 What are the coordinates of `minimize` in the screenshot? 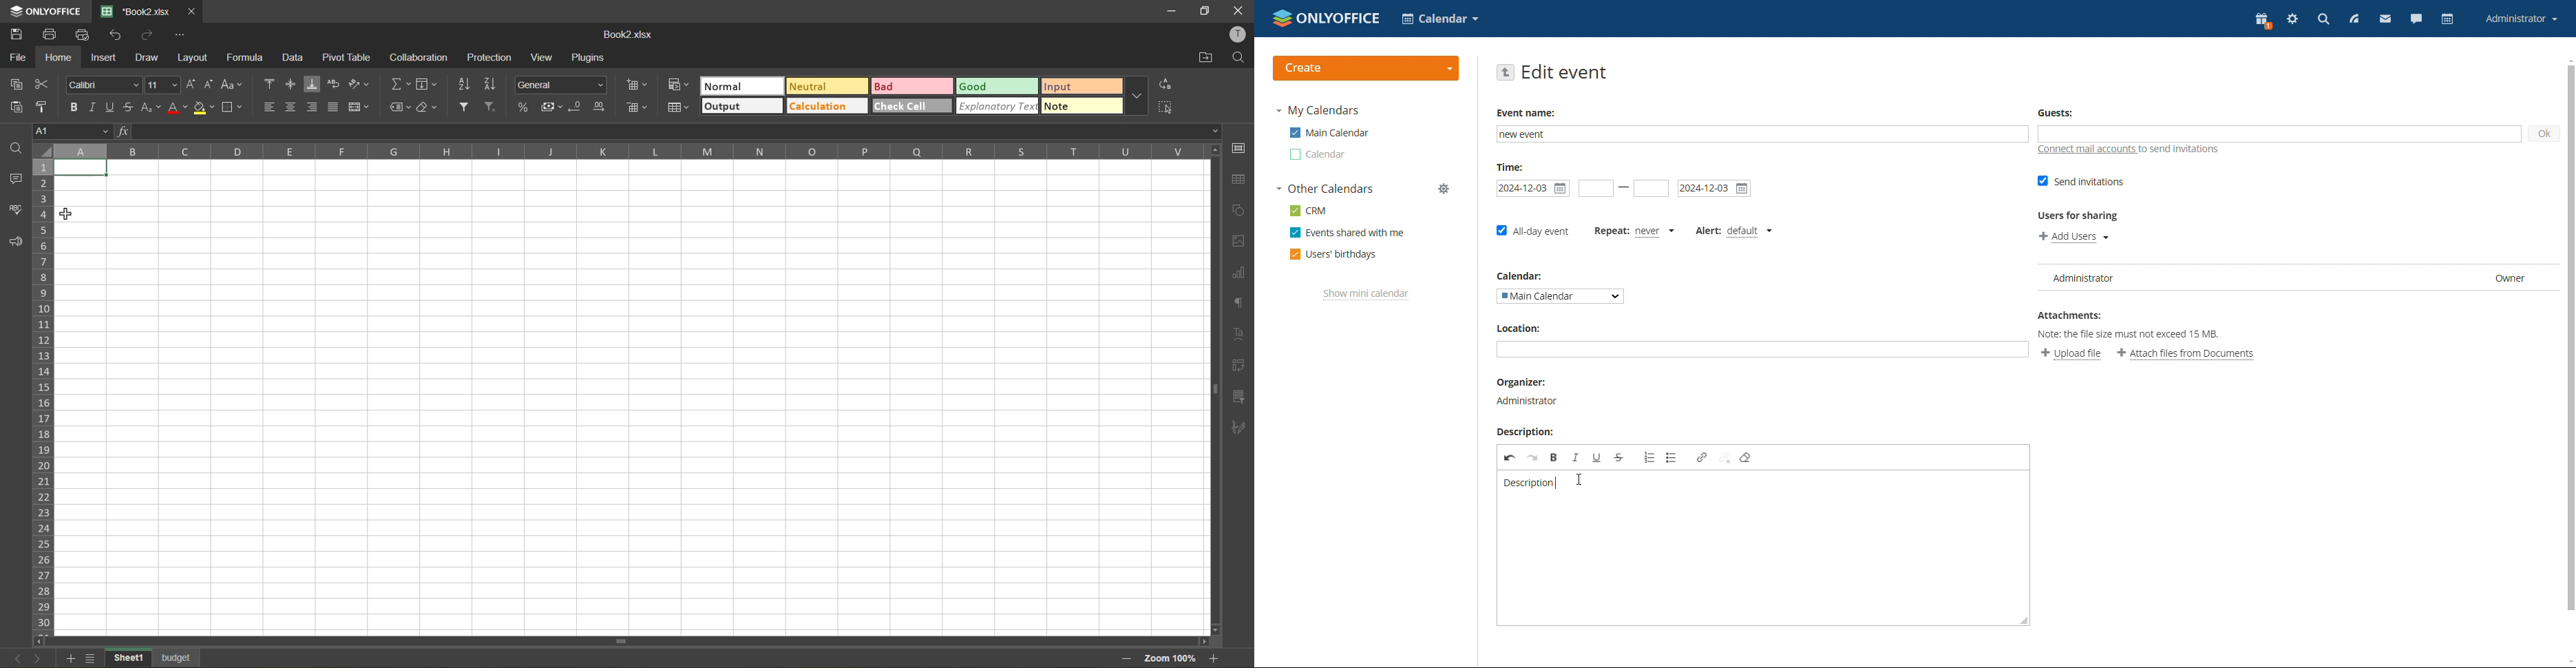 It's located at (1164, 11).